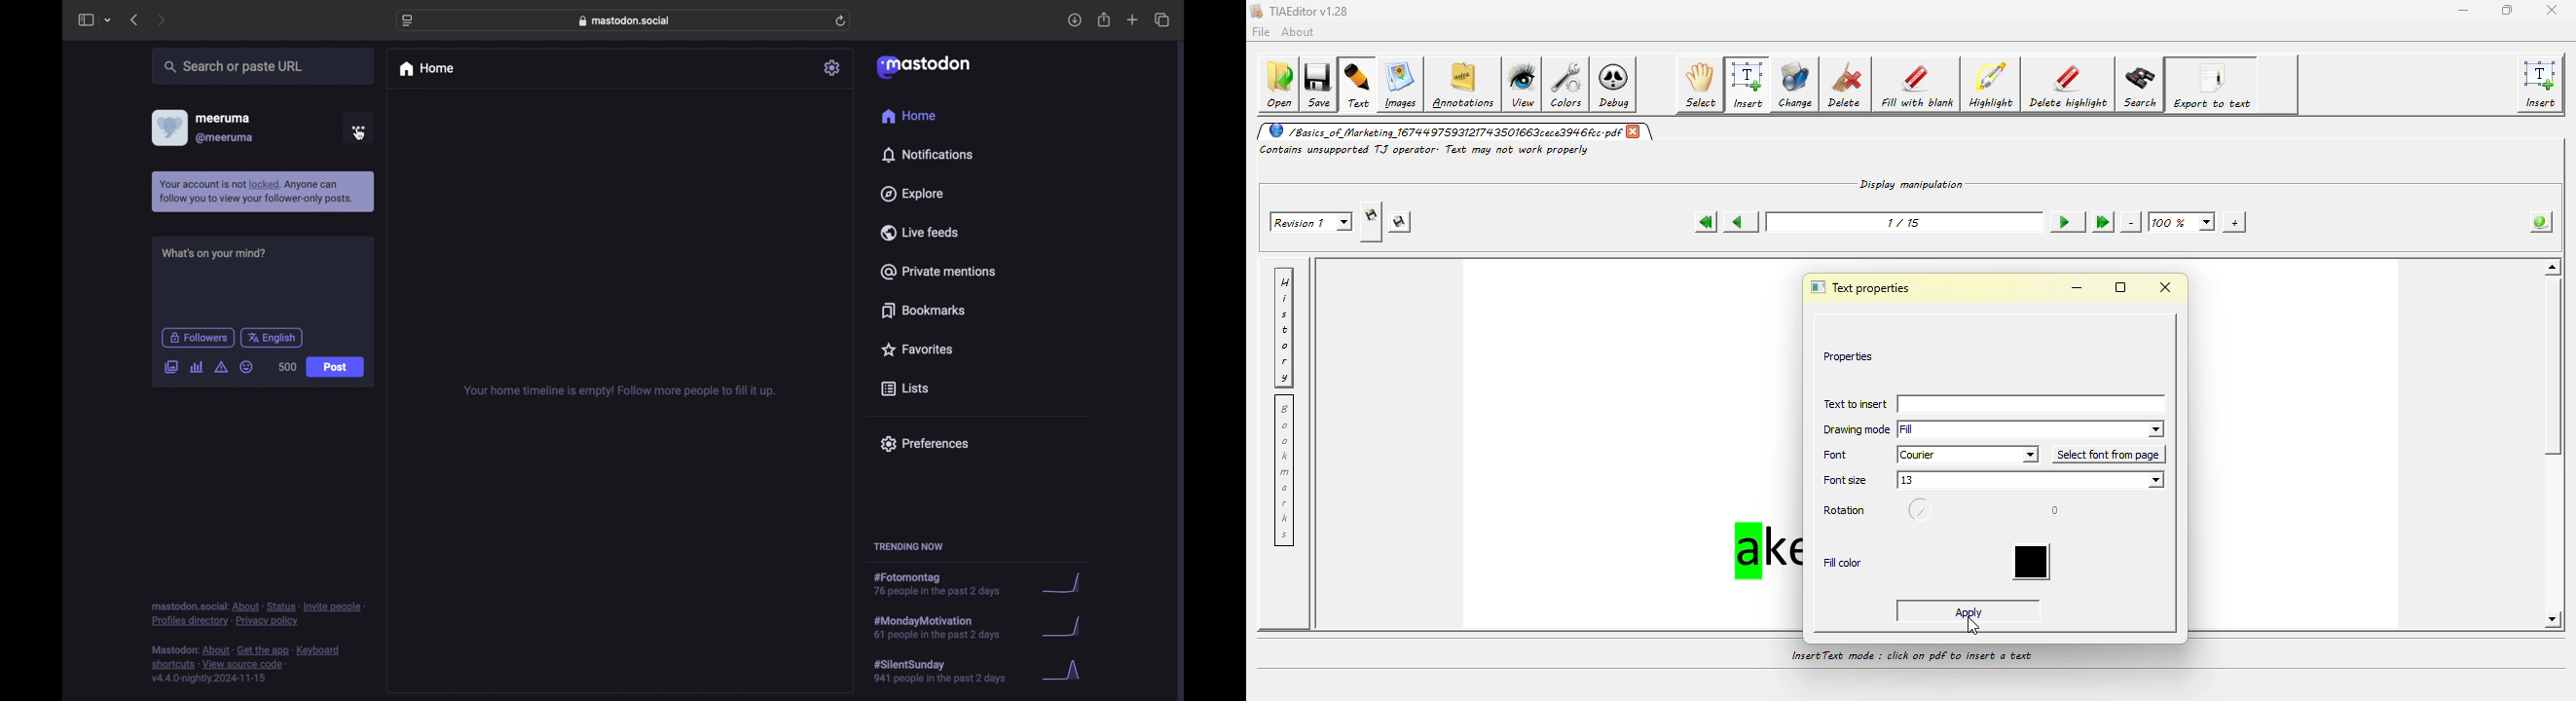 The height and width of the screenshot is (728, 2576). Describe the element at coordinates (197, 337) in the screenshot. I see `followers` at that location.